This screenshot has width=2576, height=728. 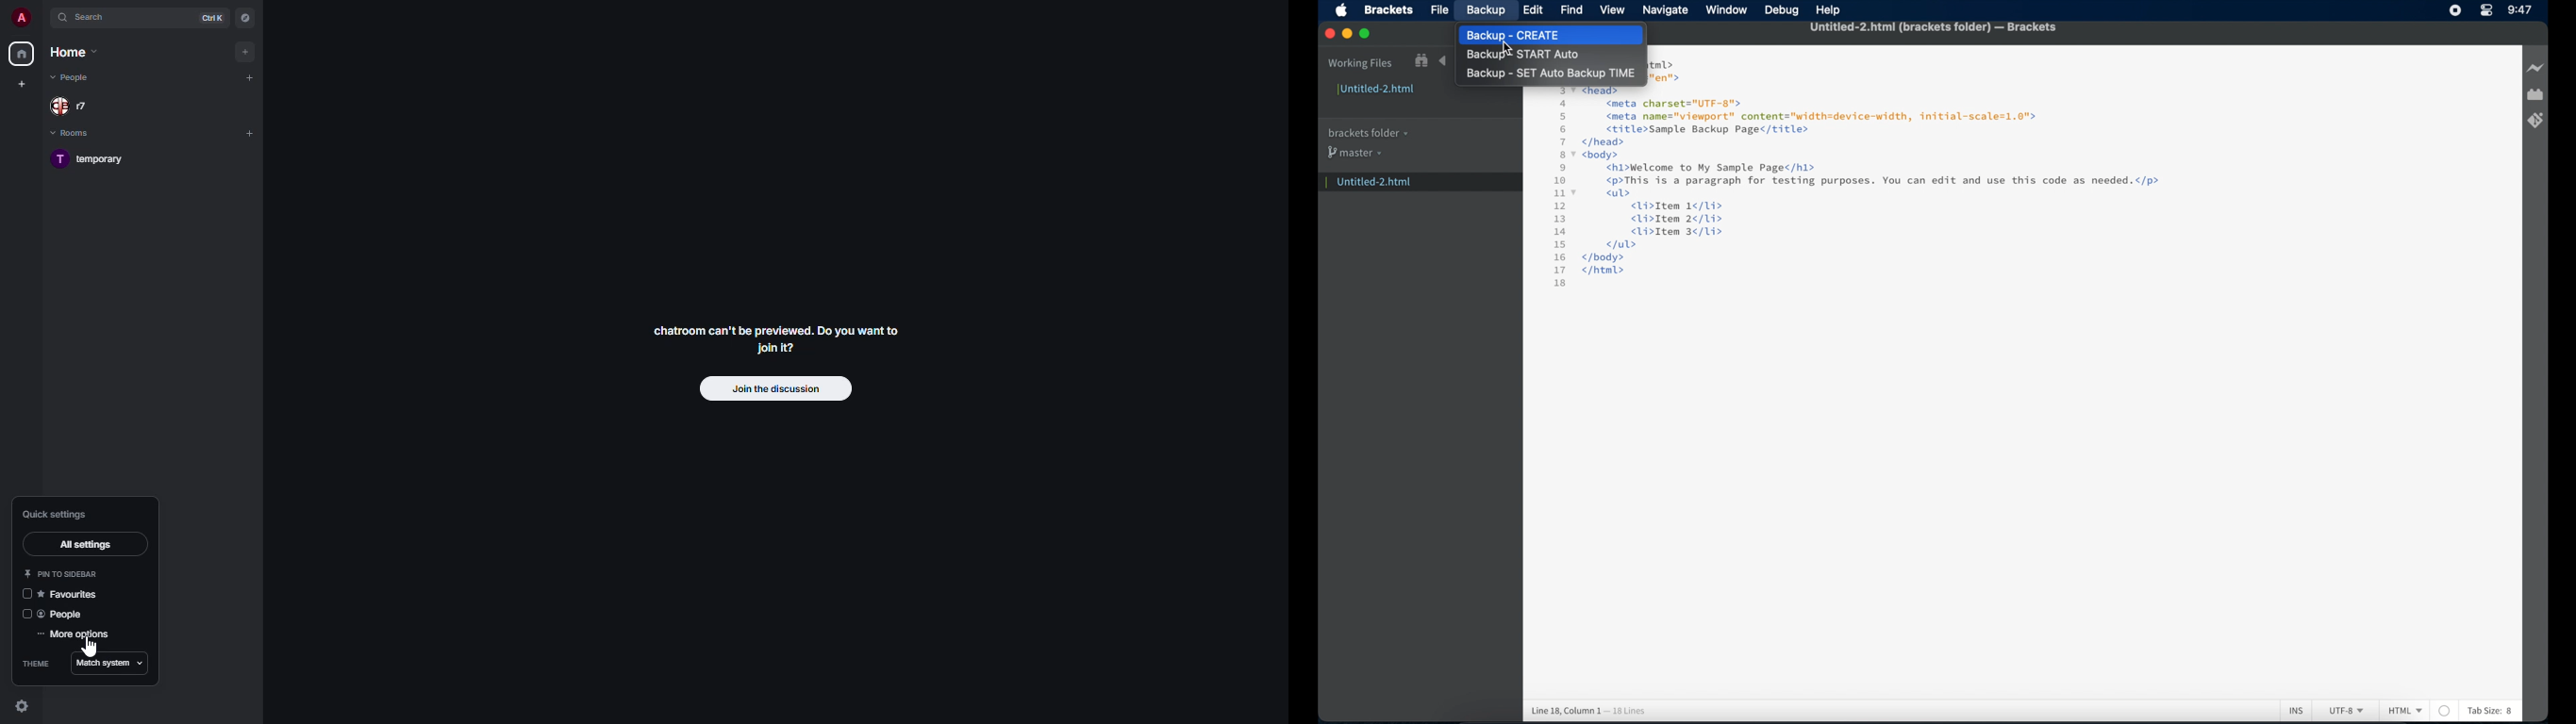 What do you see at coordinates (21, 54) in the screenshot?
I see `home` at bounding box center [21, 54].